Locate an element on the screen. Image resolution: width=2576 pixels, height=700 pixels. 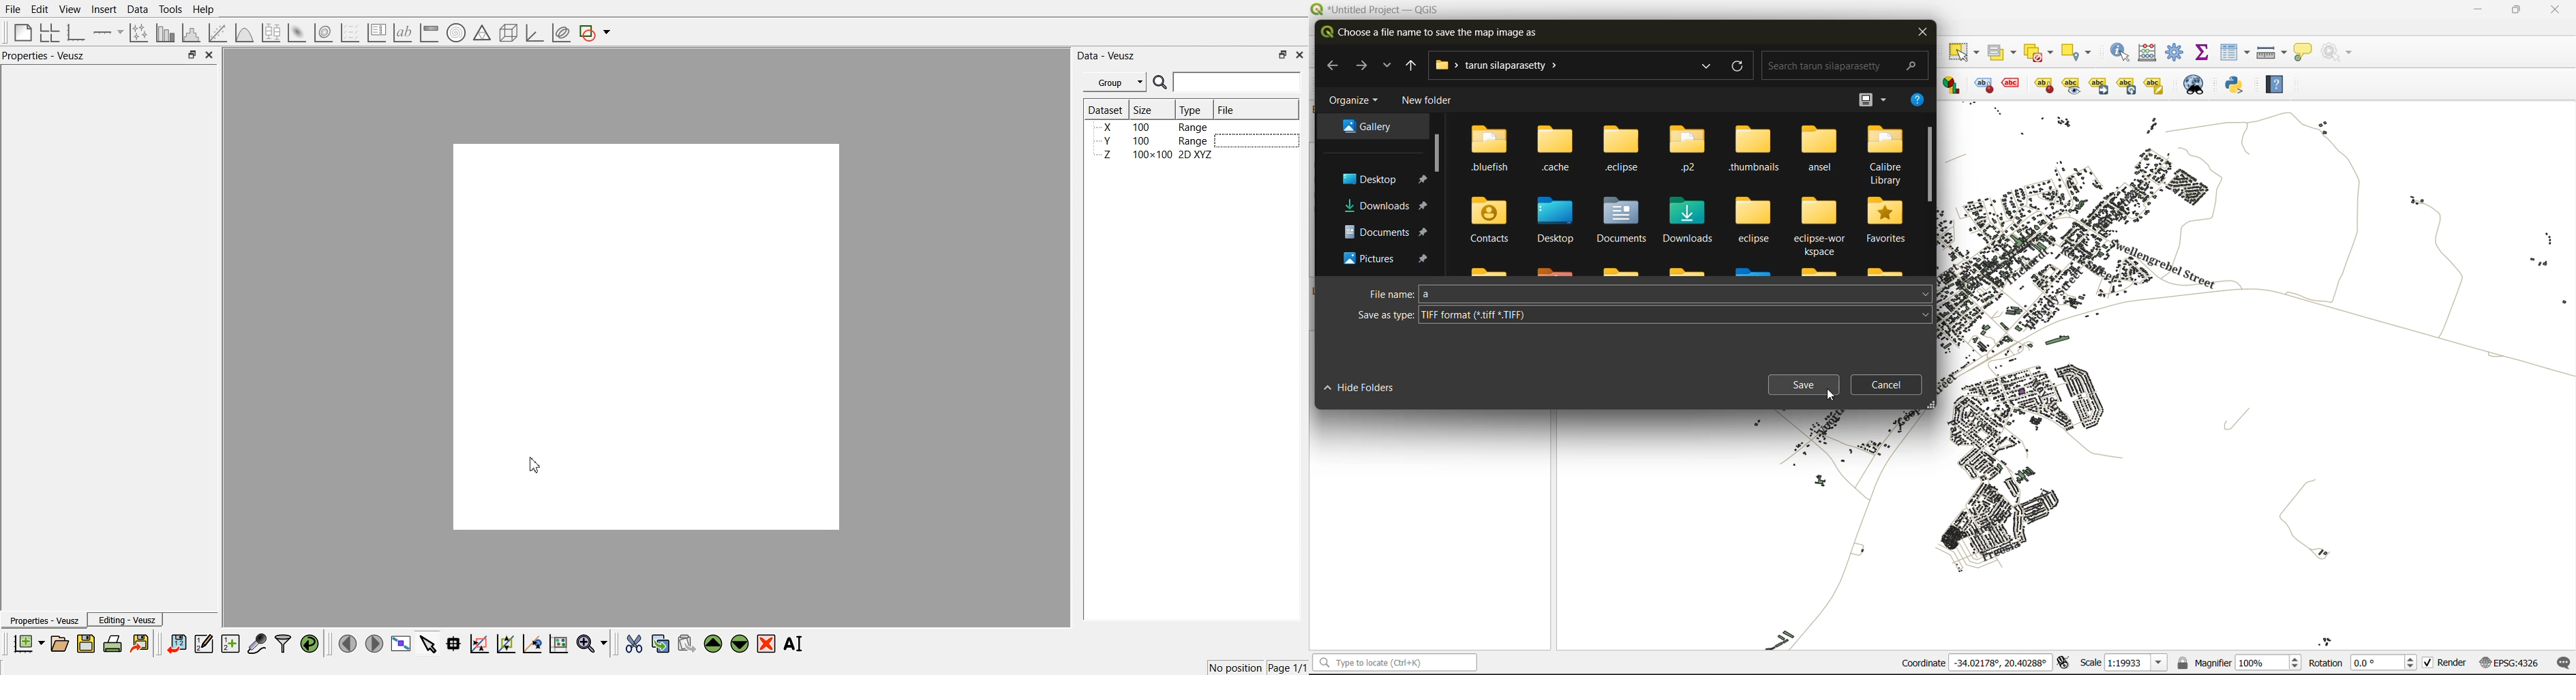
Close is located at coordinates (210, 55).